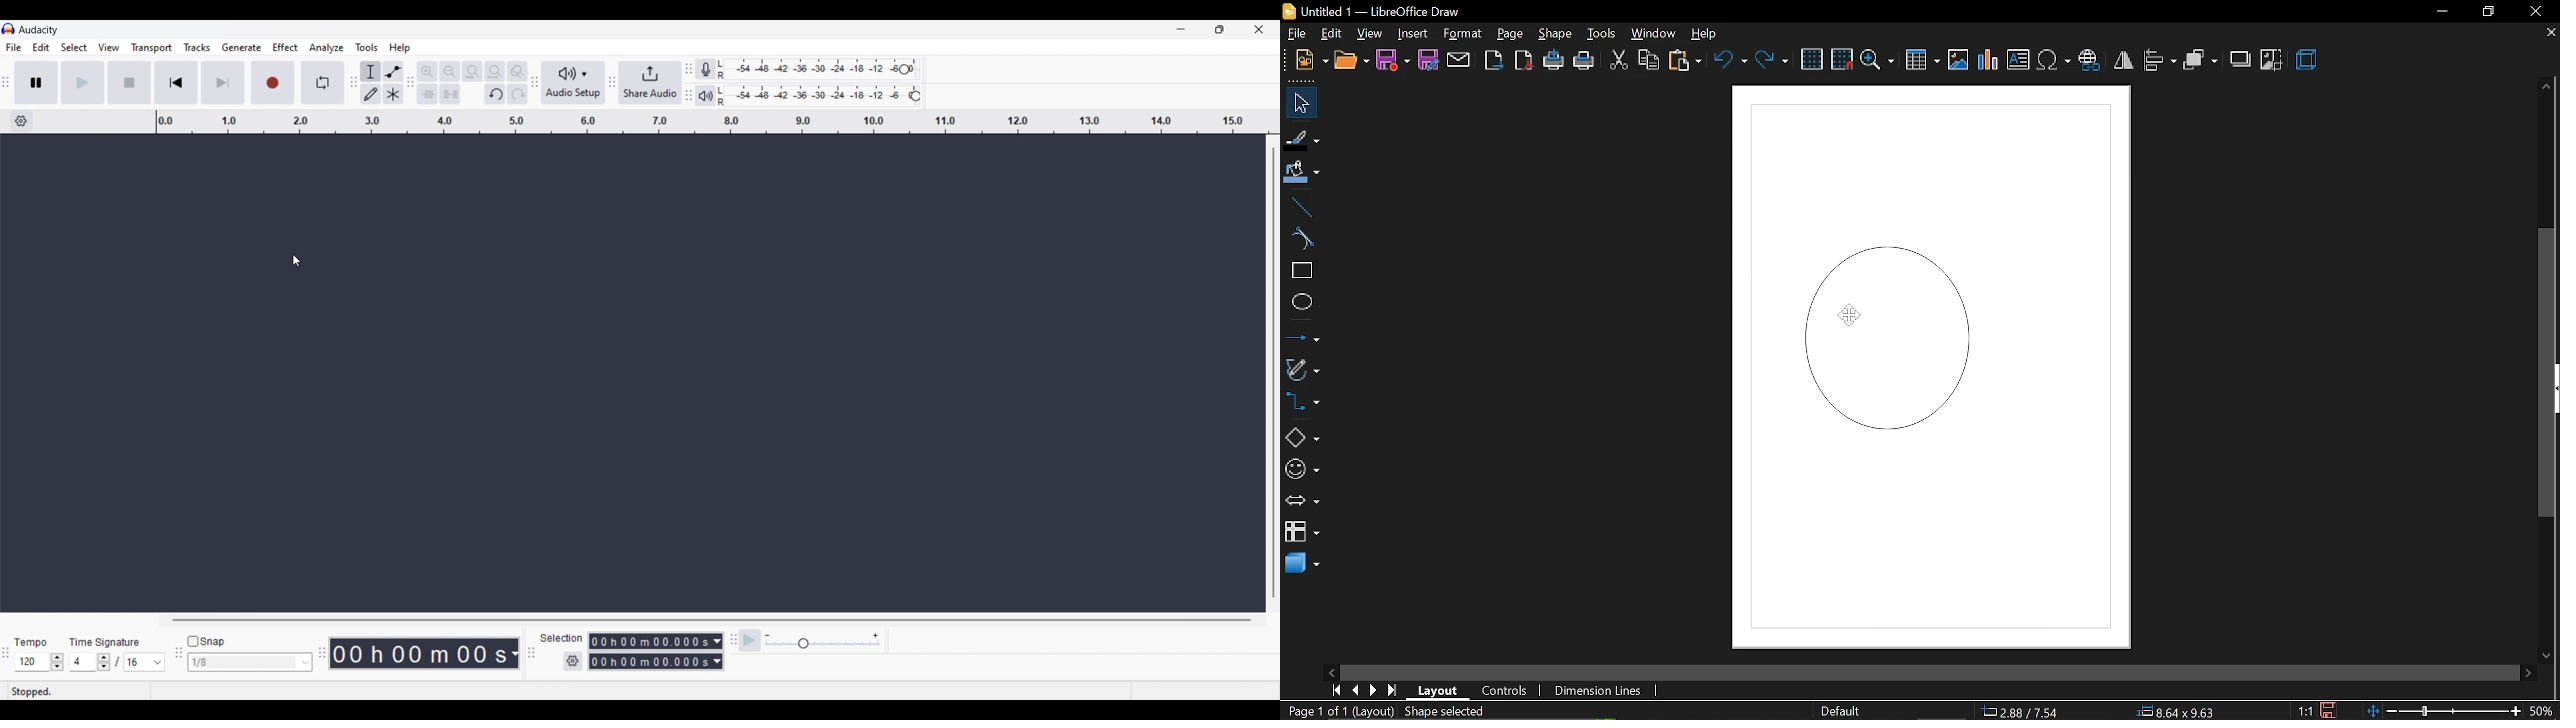 The width and height of the screenshot is (2576, 728). What do you see at coordinates (2161, 60) in the screenshot?
I see `align` at bounding box center [2161, 60].